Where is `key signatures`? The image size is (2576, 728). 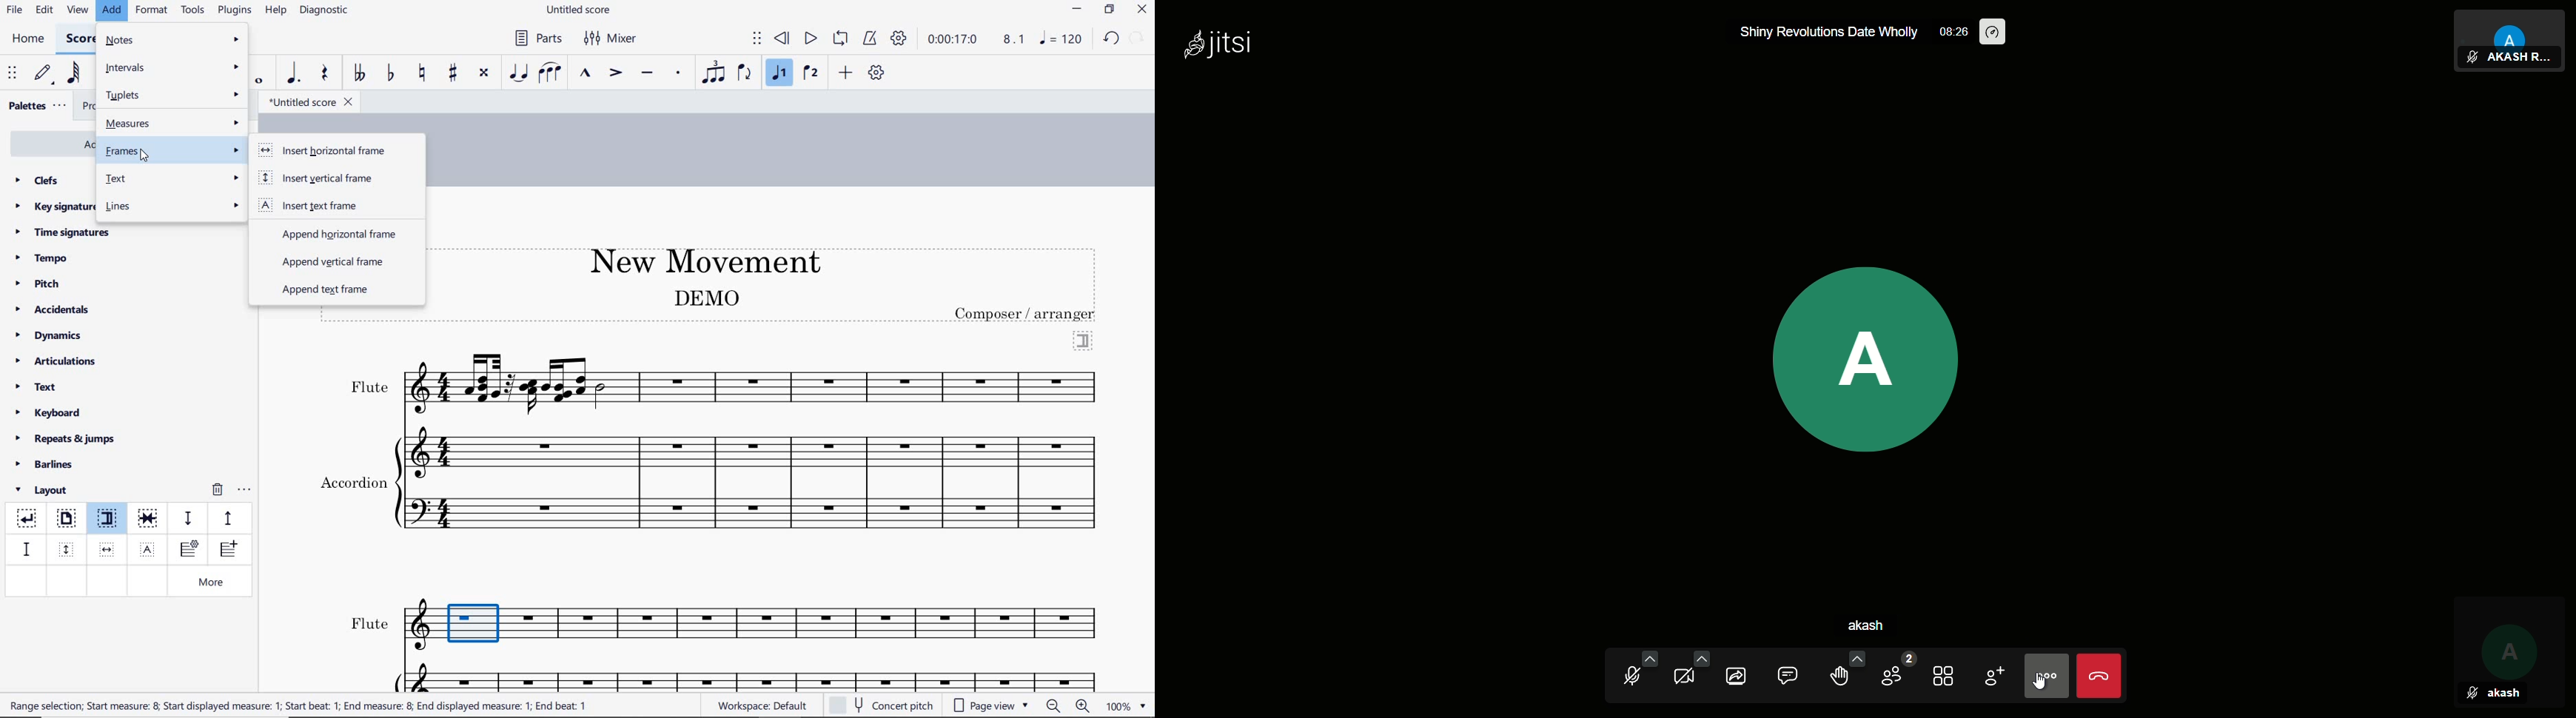
key signatures is located at coordinates (53, 206).